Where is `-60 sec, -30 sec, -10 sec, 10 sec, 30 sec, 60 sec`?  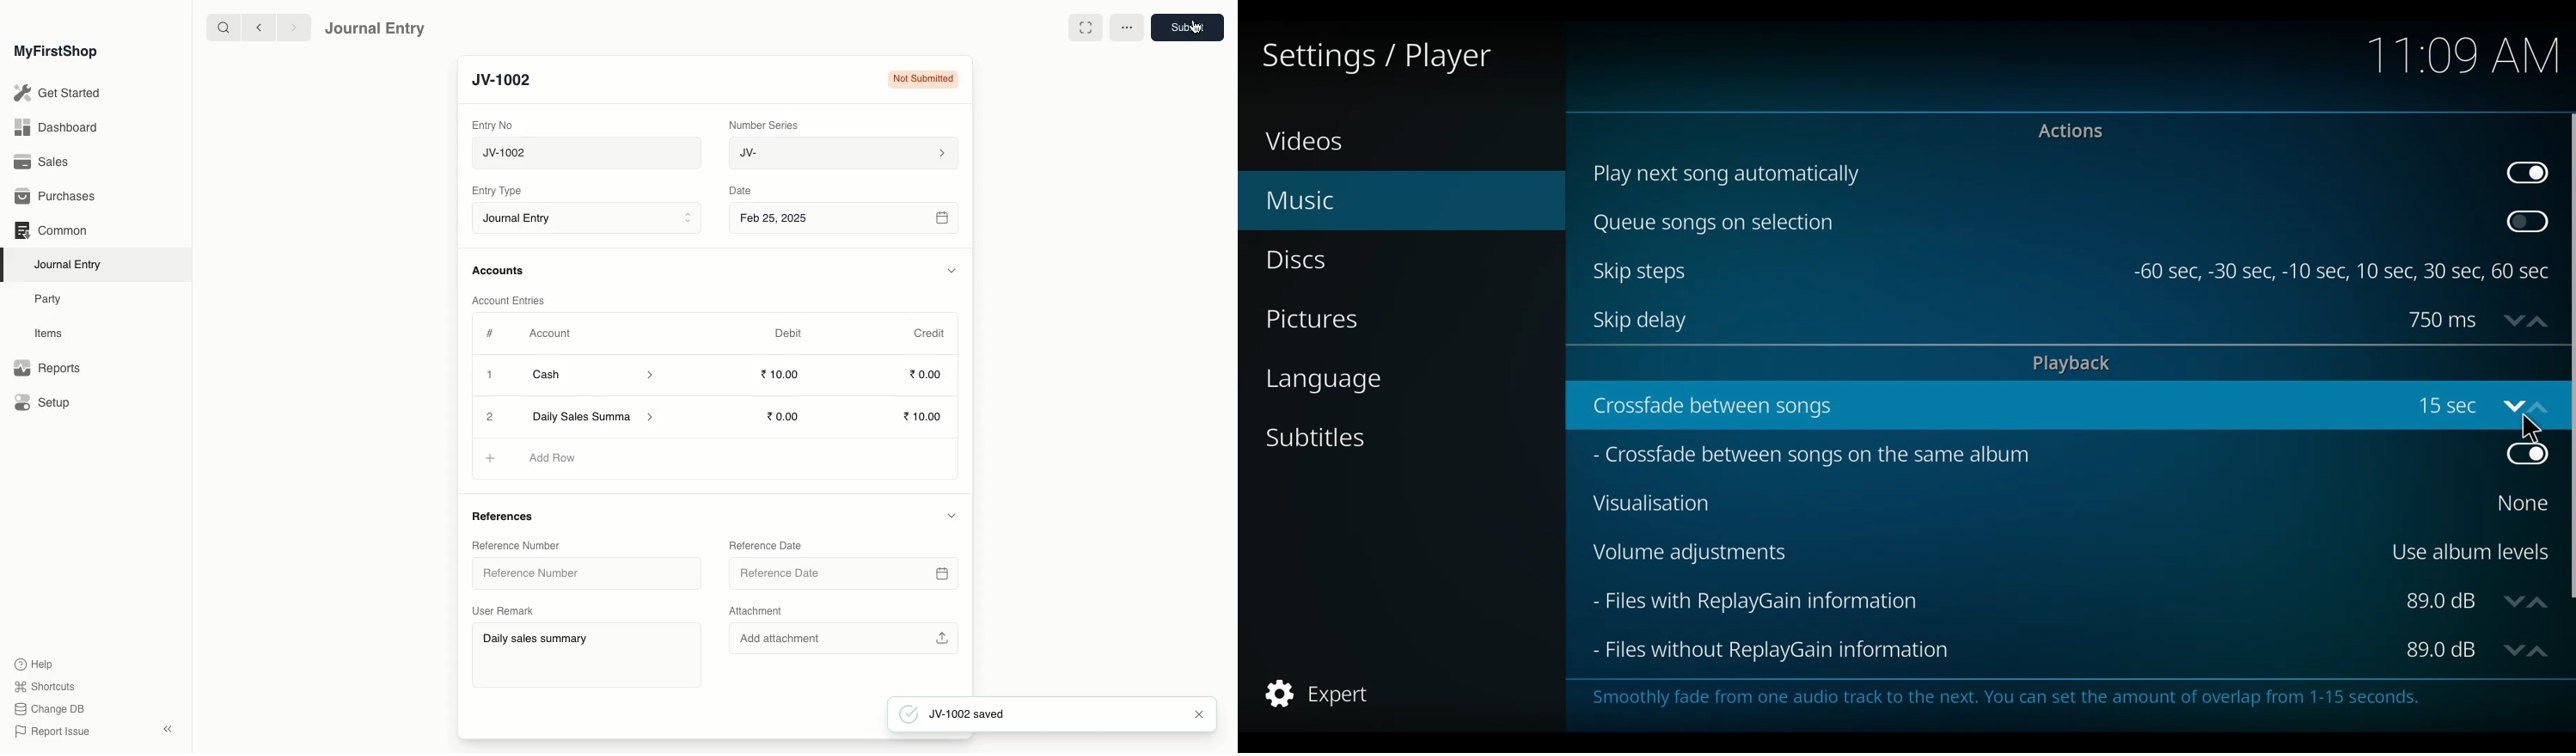 -60 sec, -30 sec, -10 sec, 10 sec, 30 sec, 60 sec is located at coordinates (2341, 273).